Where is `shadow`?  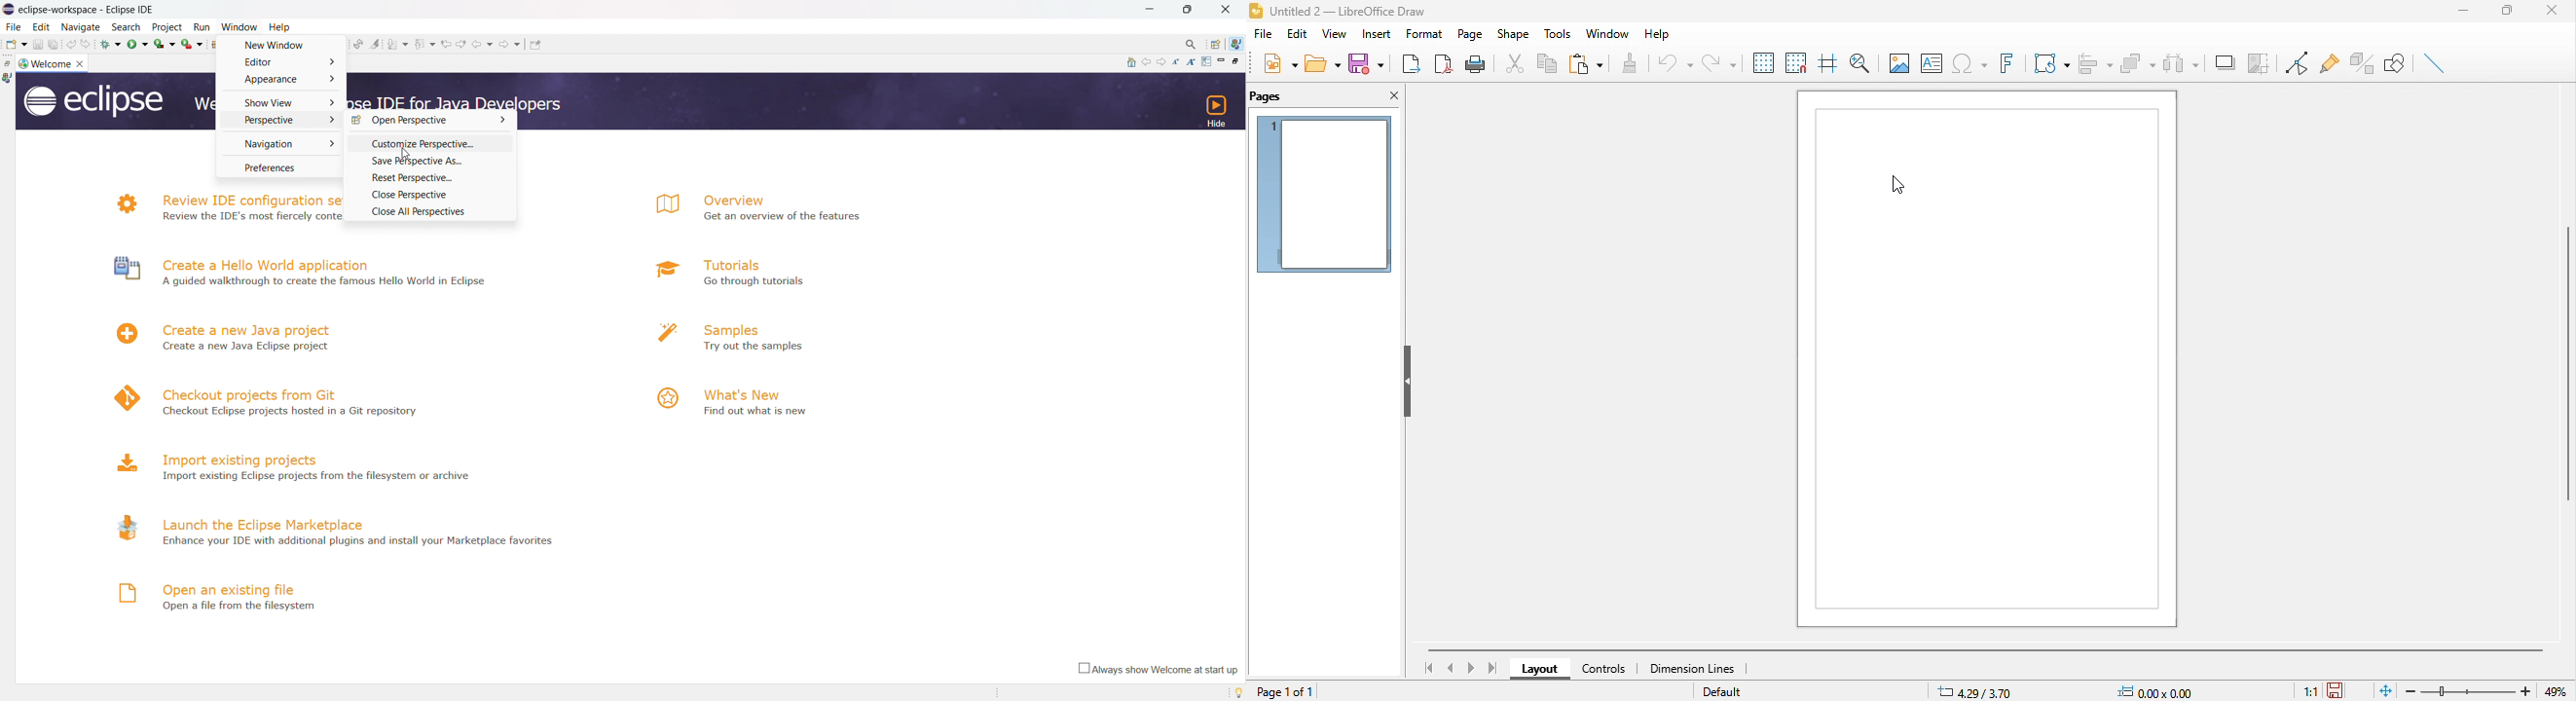 shadow is located at coordinates (2223, 61).